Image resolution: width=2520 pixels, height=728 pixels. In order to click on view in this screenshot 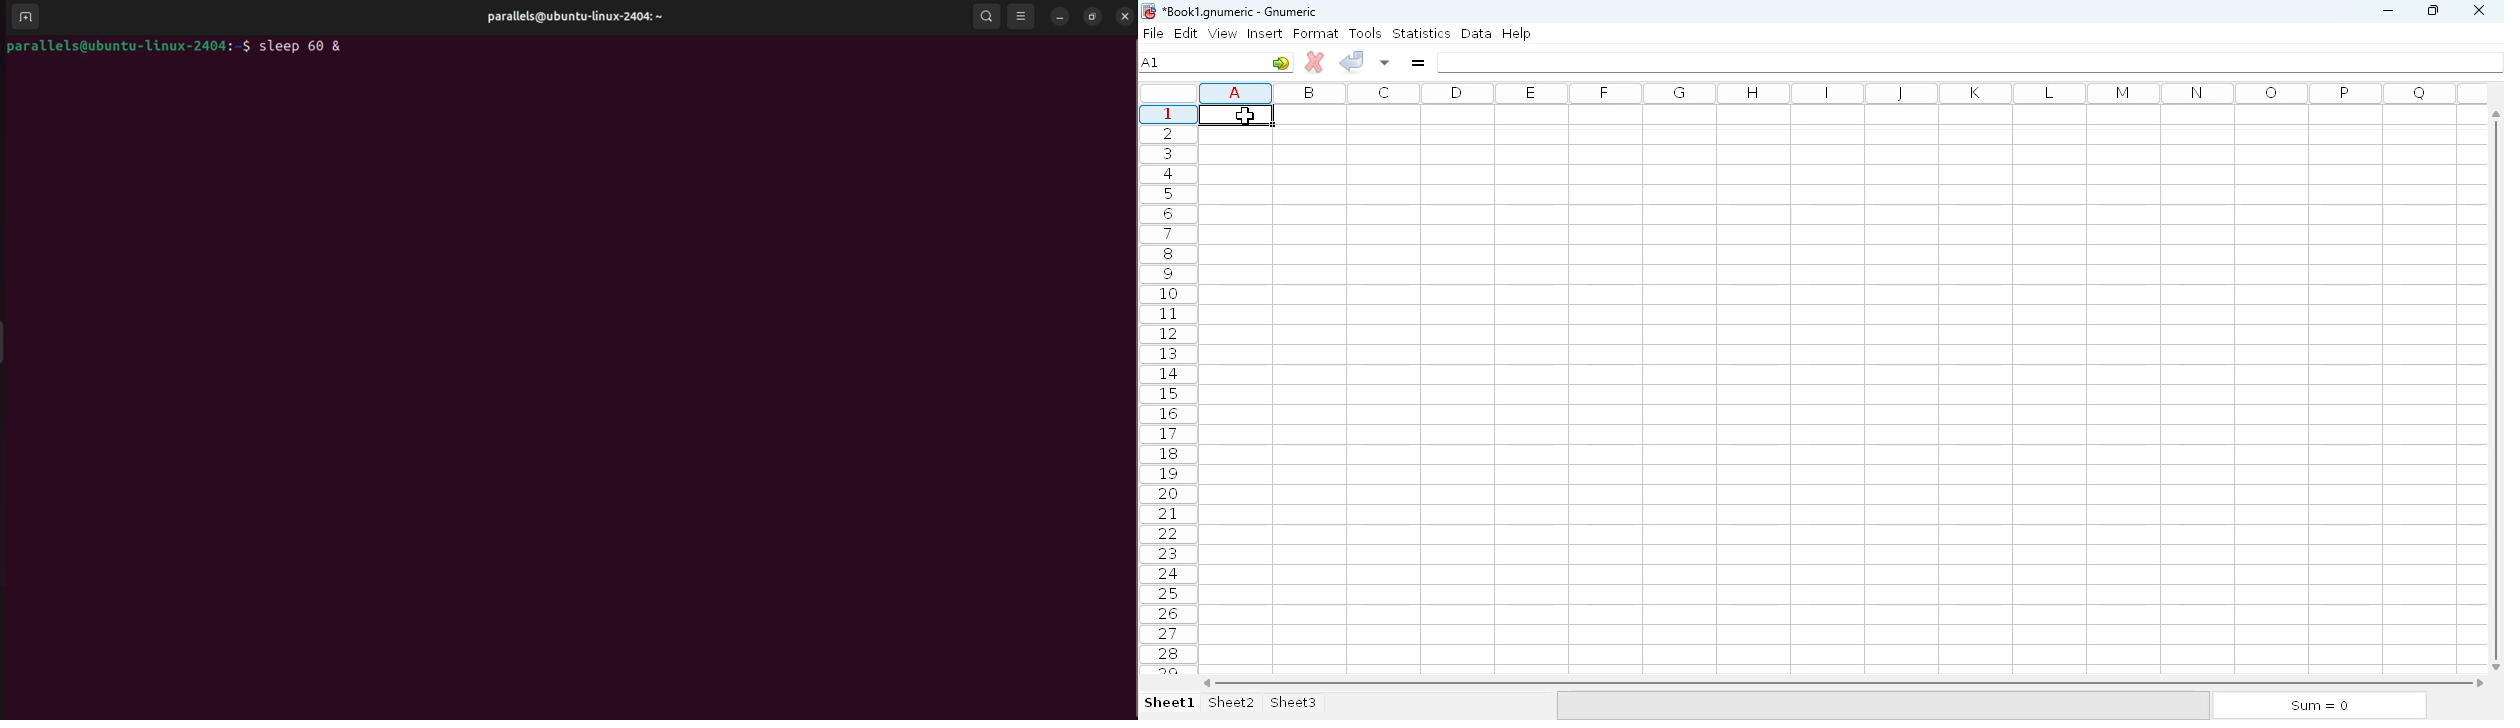, I will do `click(1223, 33)`.